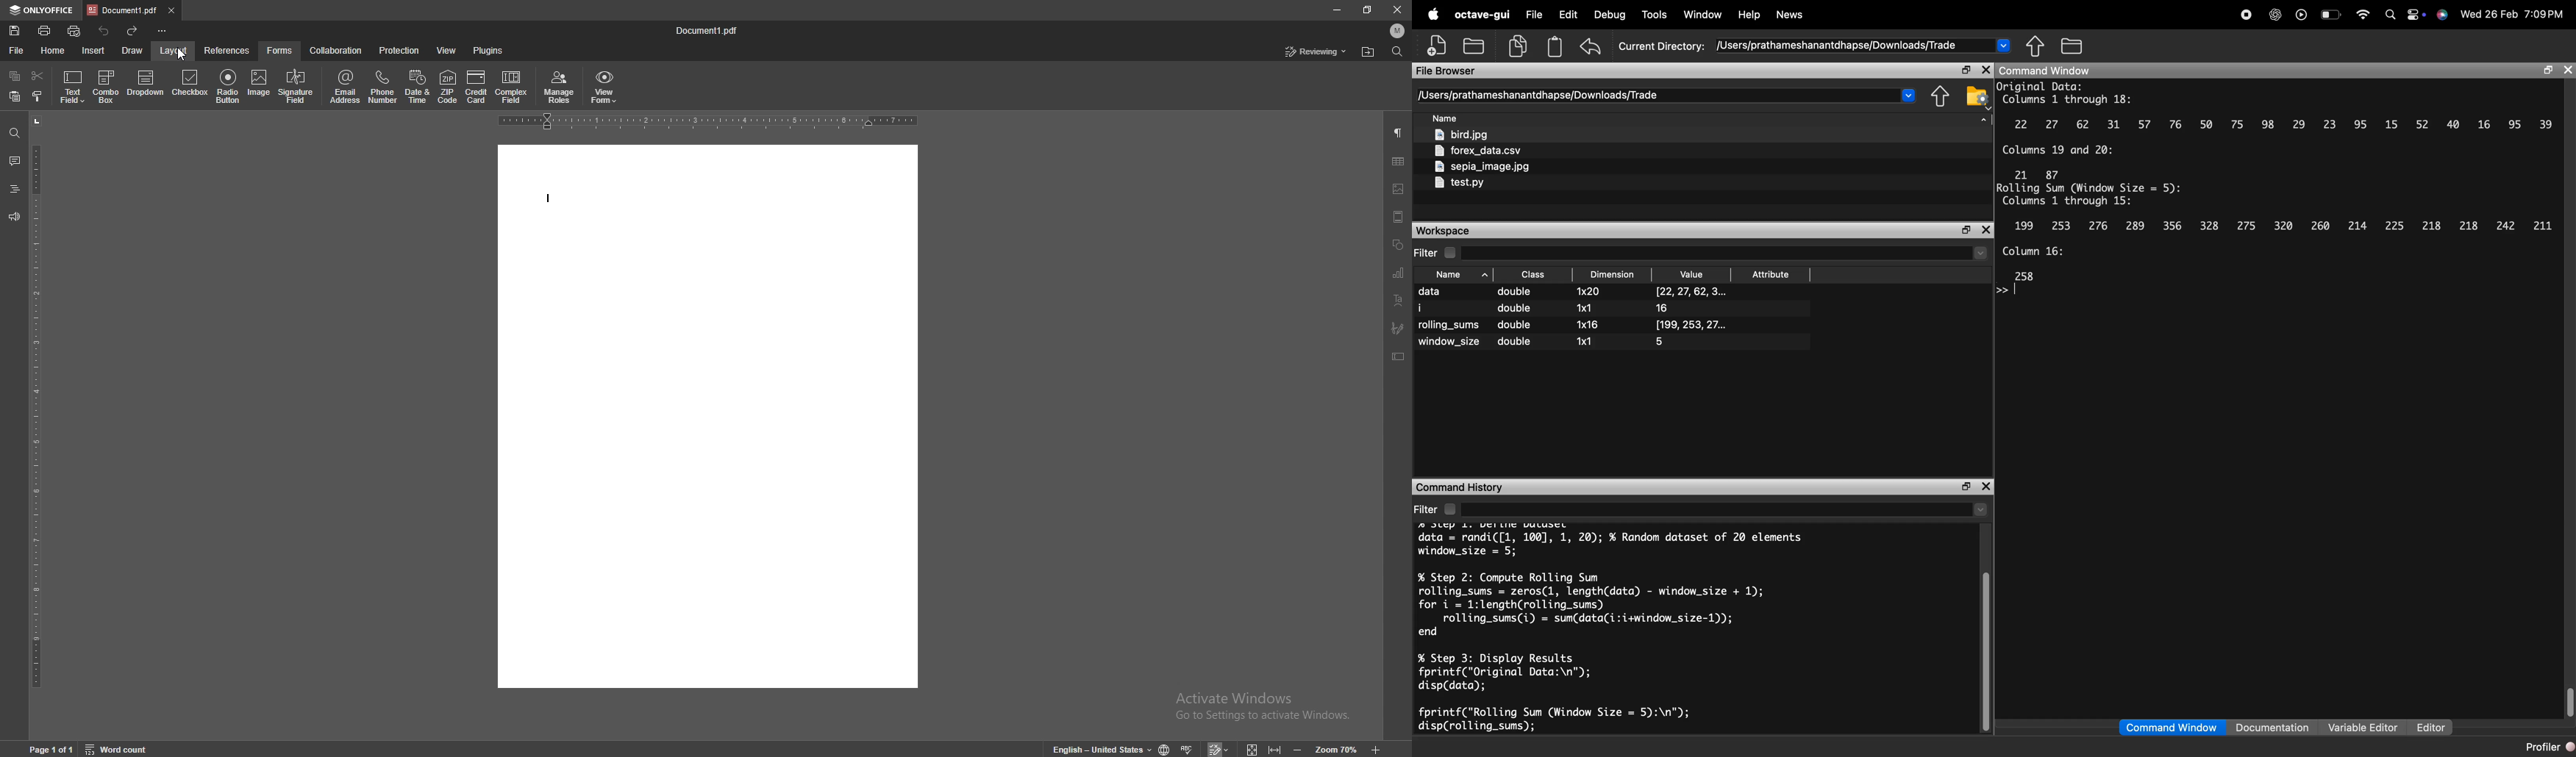 Image resolution: width=2576 pixels, height=784 pixels. What do you see at coordinates (707, 416) in the screenshot?
I see `document` at bounding box center [707, 416].